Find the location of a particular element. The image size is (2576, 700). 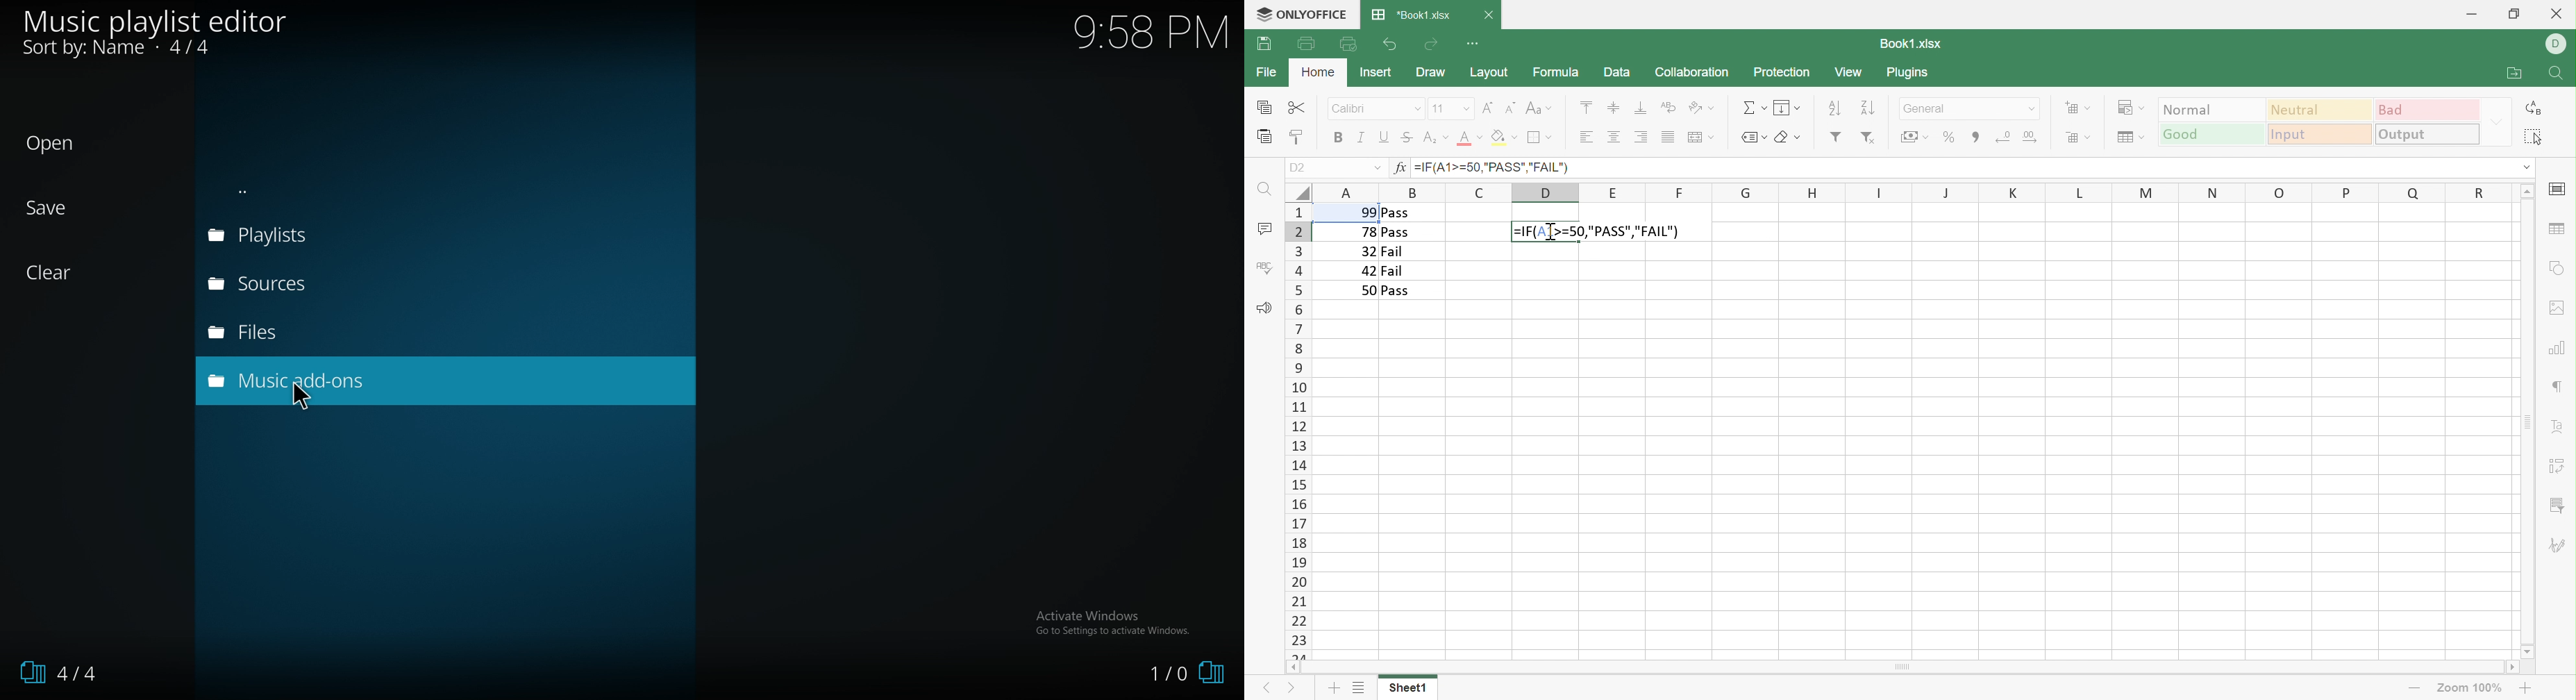

Collaboration is located at coordinates (1691, 74).